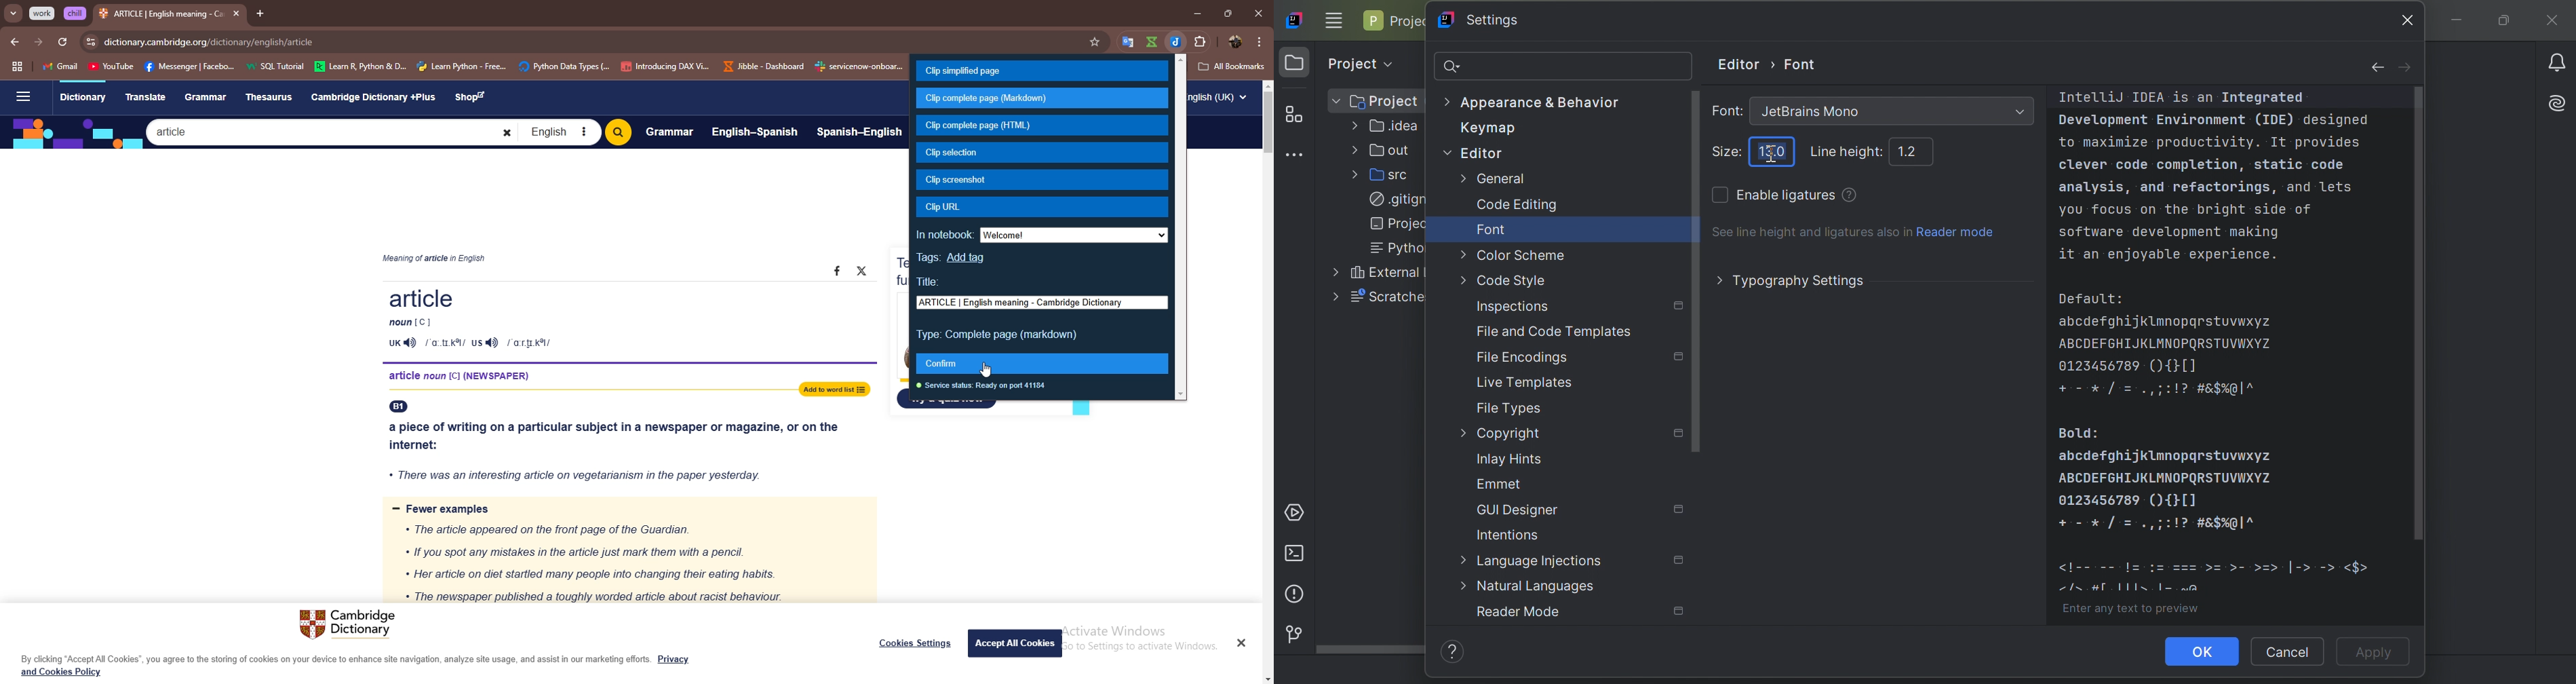 This screenshot has width=2576, height=700. What do you see at coordinates (916, 643) in the screenshot?
I see `Cookies Settings` at bounding box center [916, 643].